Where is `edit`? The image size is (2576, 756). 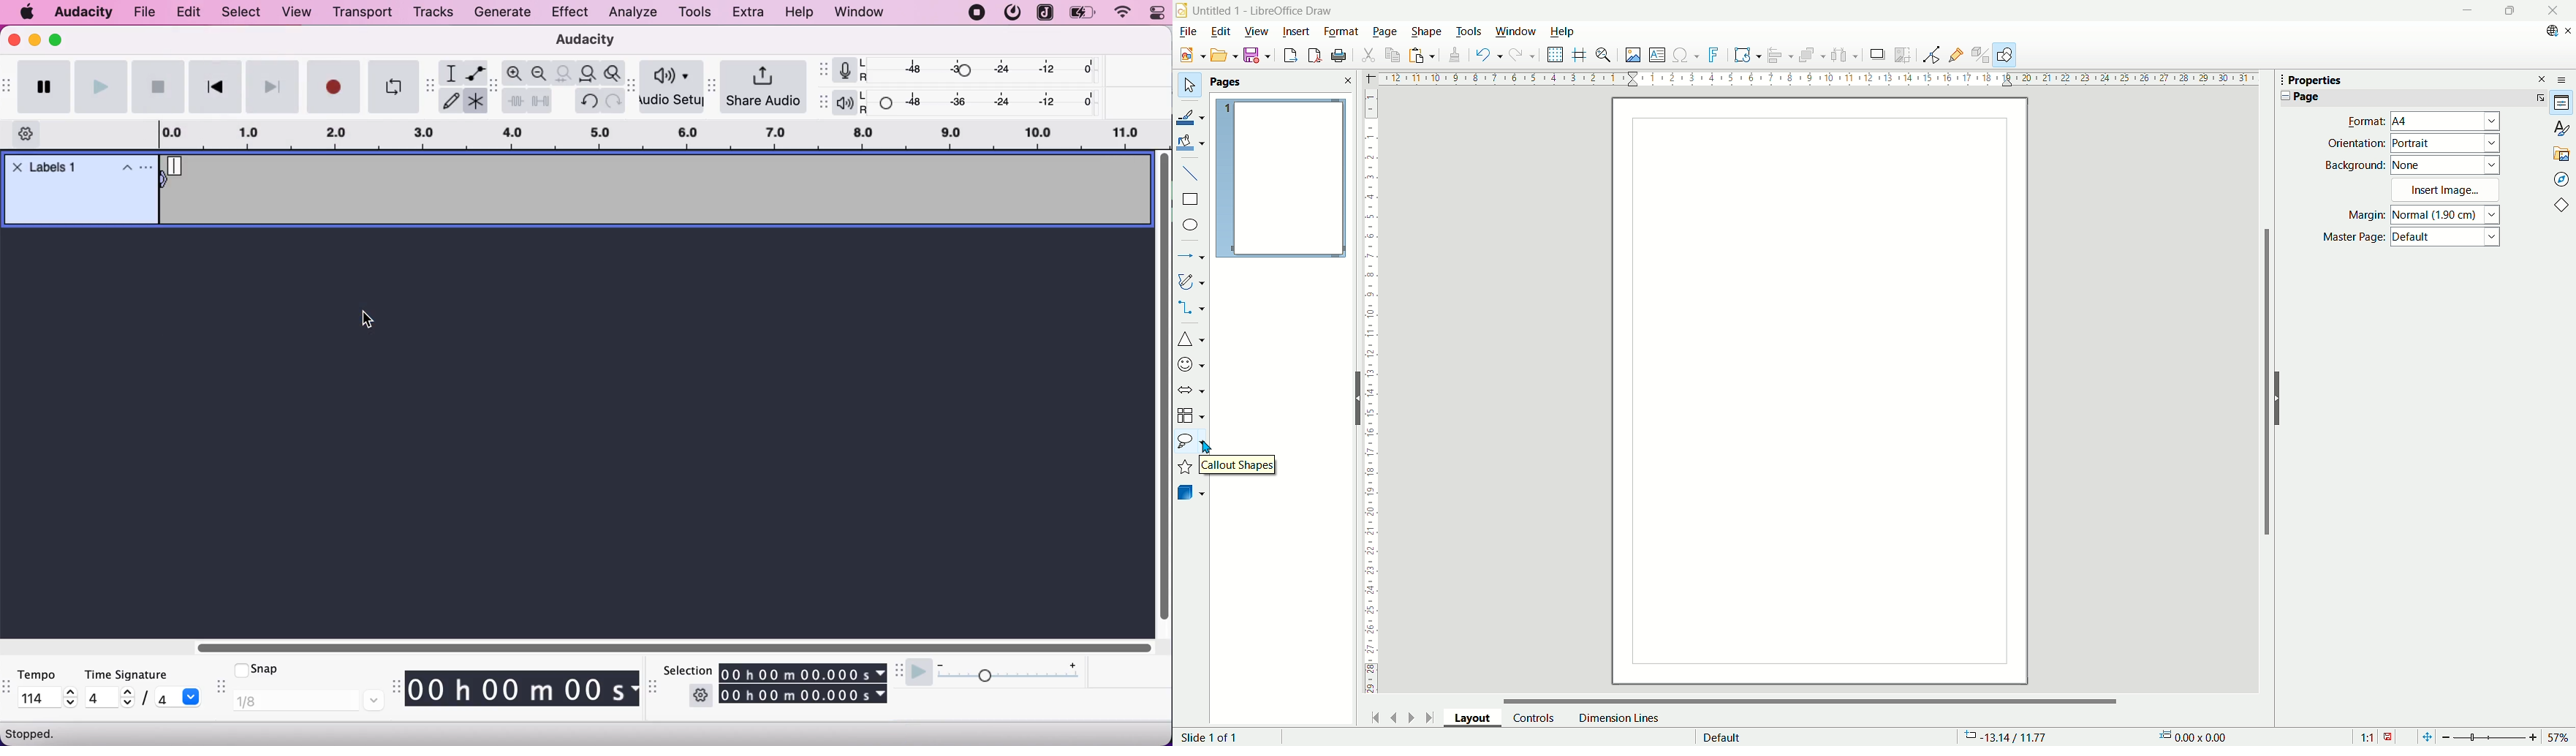 edit is located at coordinates (1220, 33).